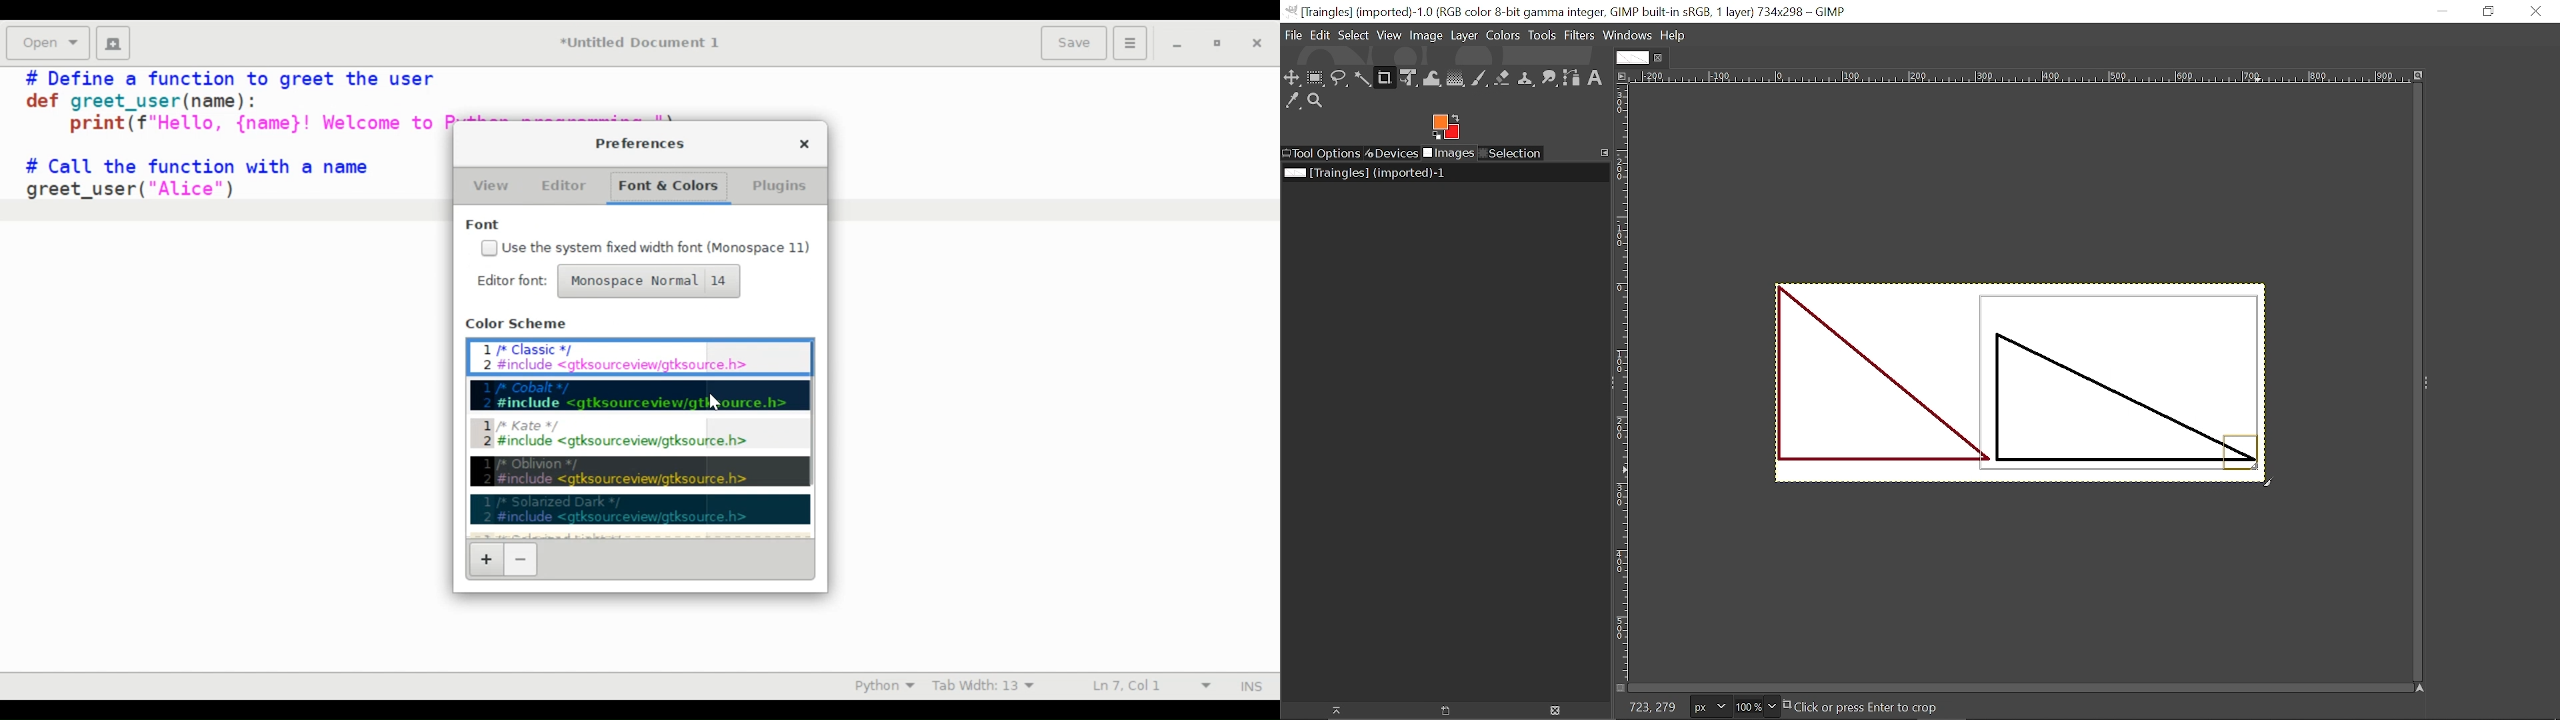  What do you see at coordinates (1511, 153) in the screenshot?
I see `Selection tool` at bounding box center [1511, 153].